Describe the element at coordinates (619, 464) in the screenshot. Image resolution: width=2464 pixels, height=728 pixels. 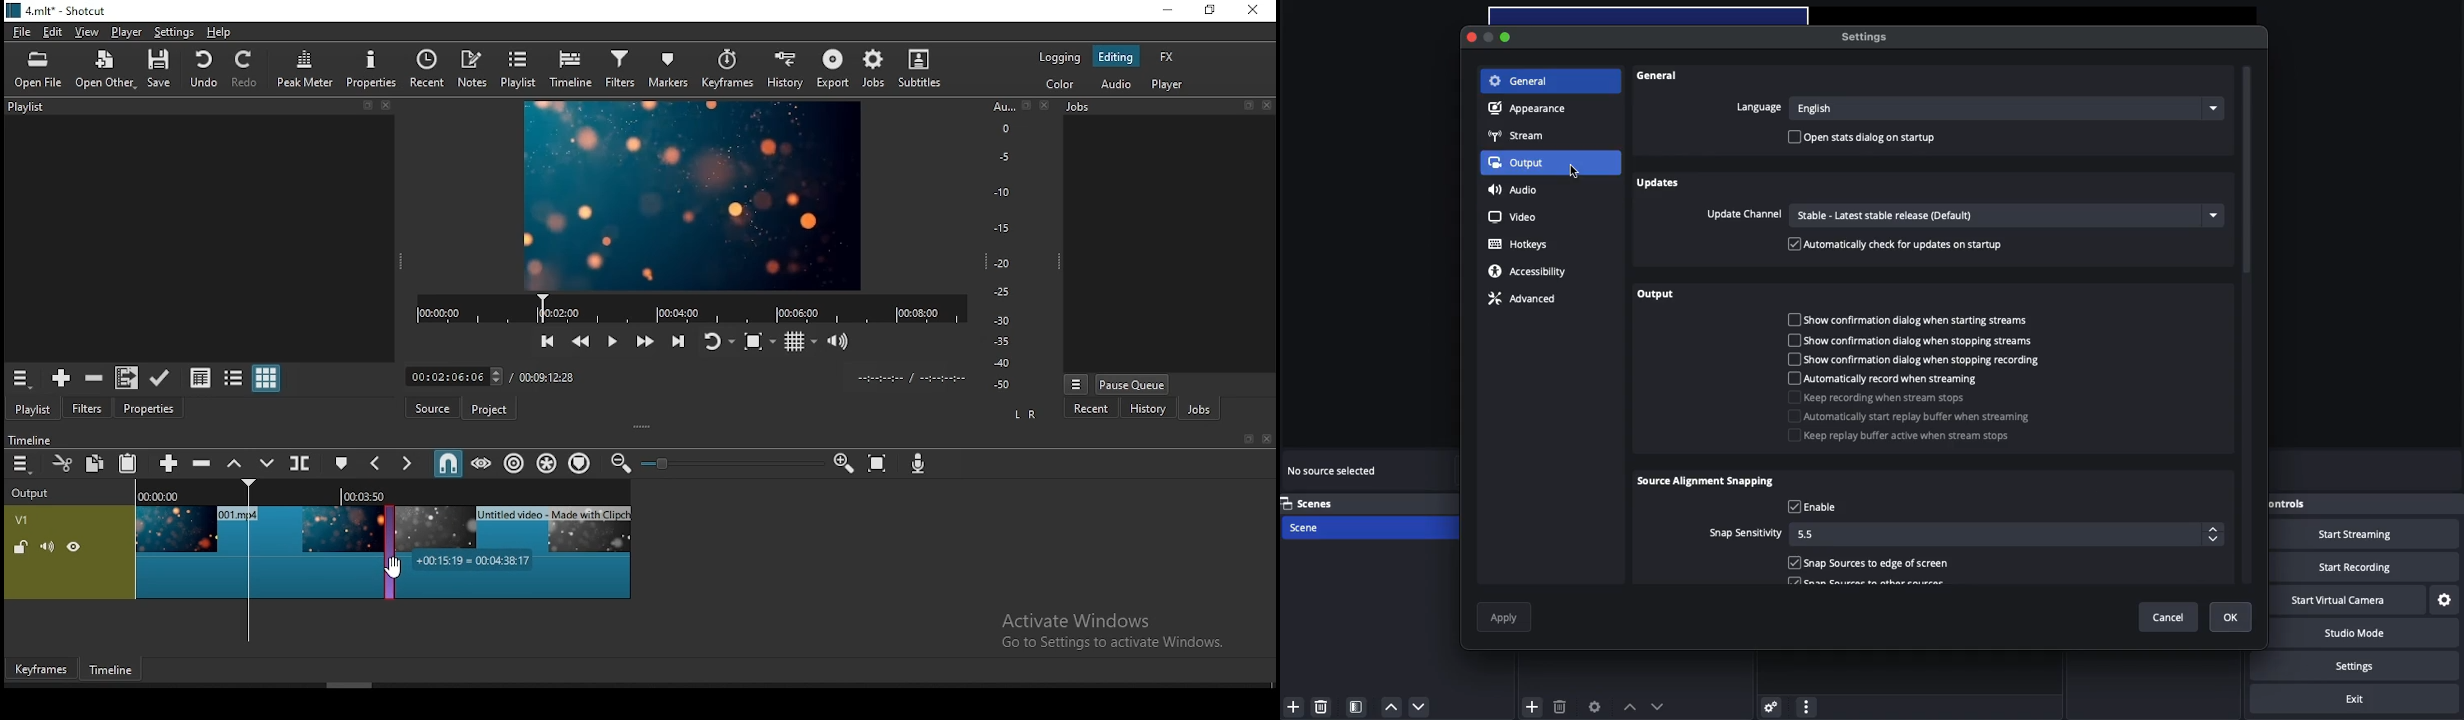
I see `zoom timeline out` at that location.